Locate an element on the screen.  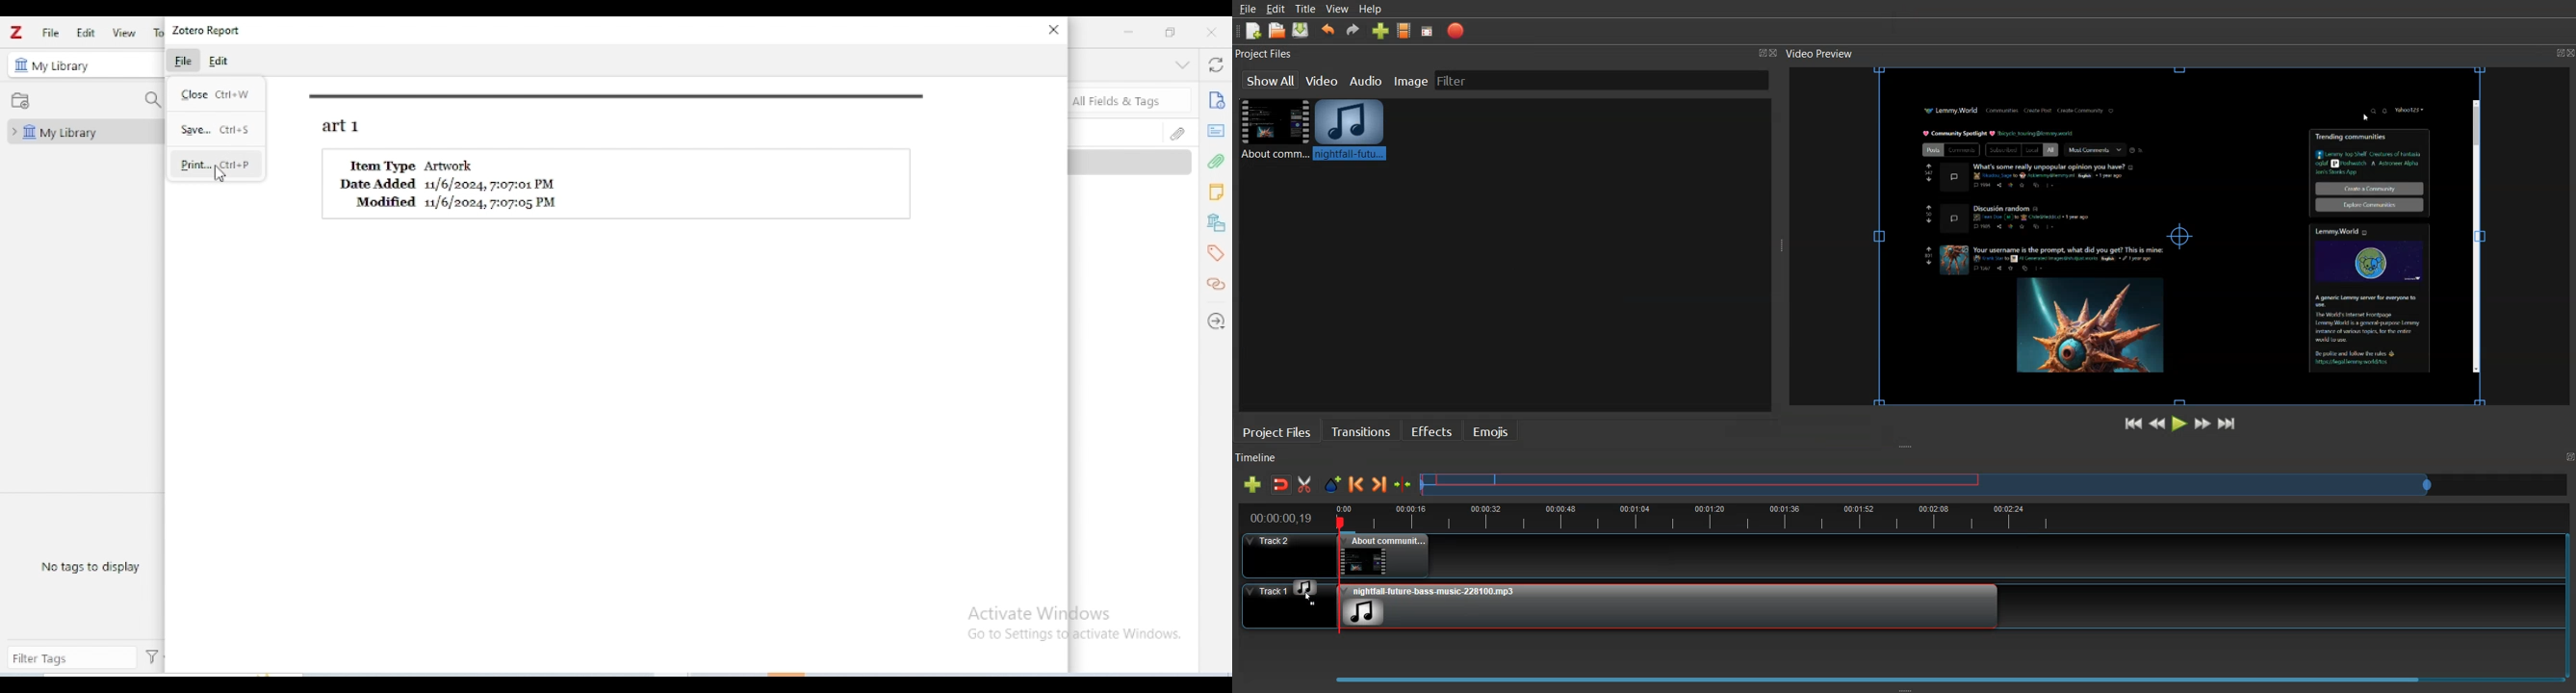
close is located at coordinates (1211, 32).